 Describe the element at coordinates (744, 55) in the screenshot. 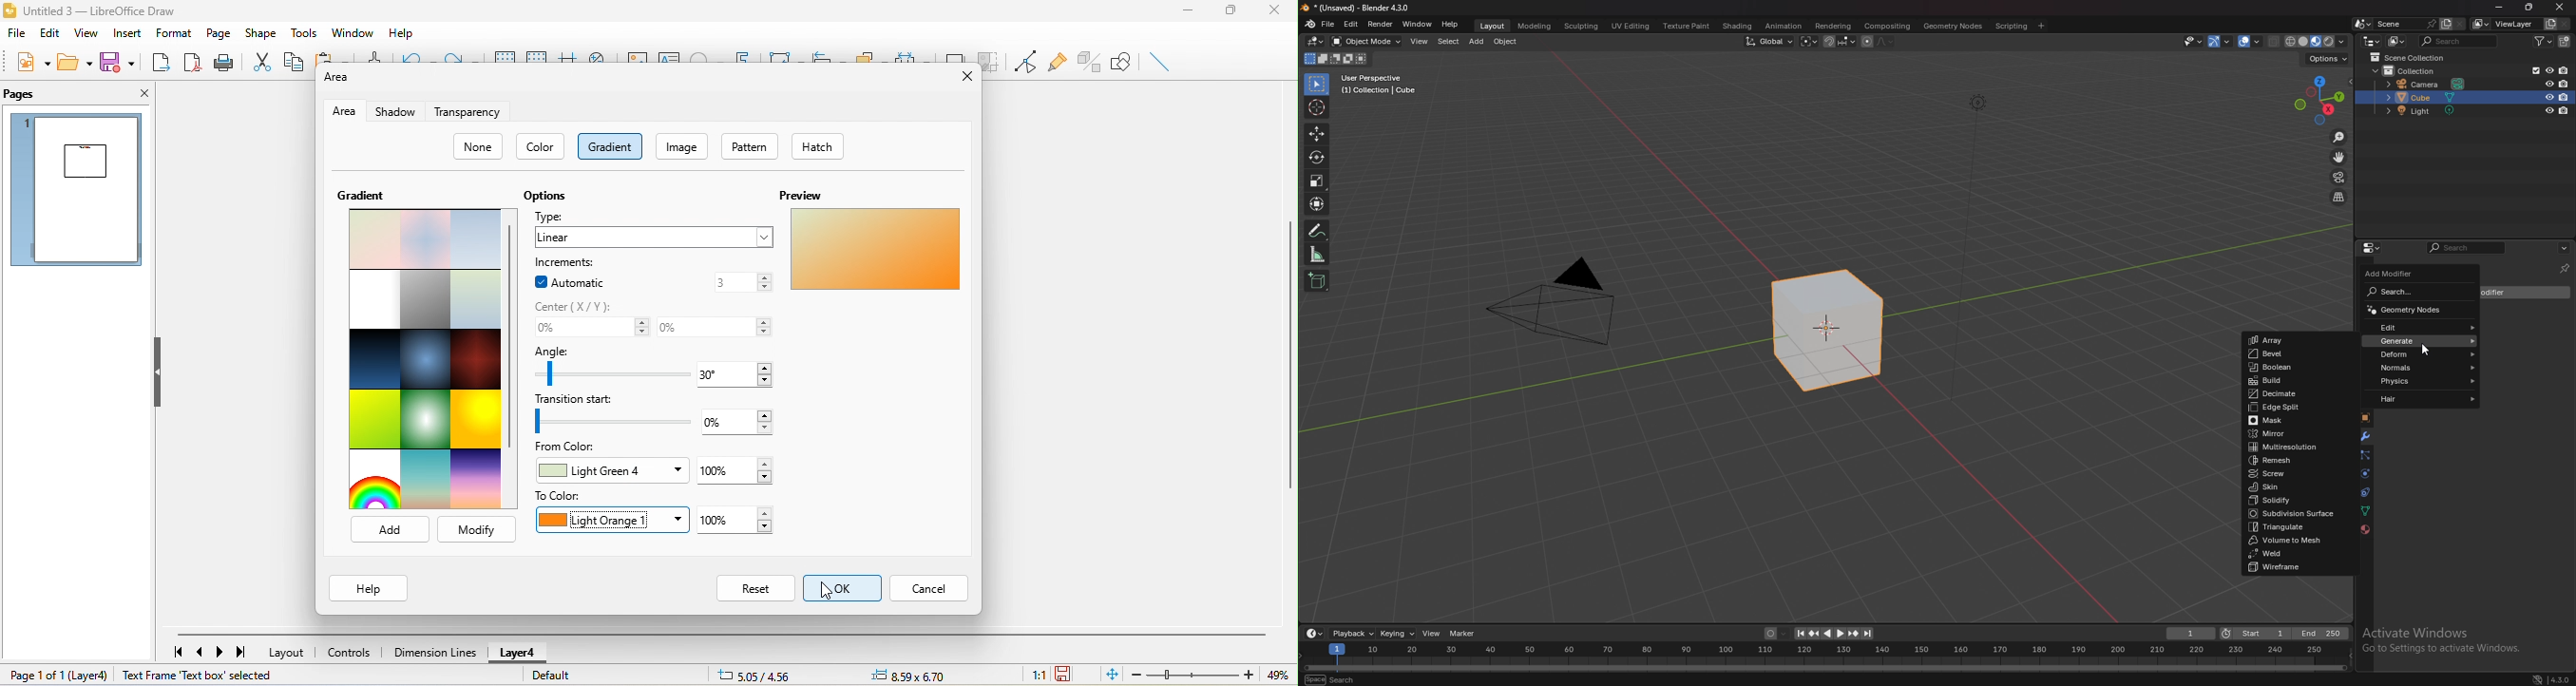

I see `font work text` at that location.